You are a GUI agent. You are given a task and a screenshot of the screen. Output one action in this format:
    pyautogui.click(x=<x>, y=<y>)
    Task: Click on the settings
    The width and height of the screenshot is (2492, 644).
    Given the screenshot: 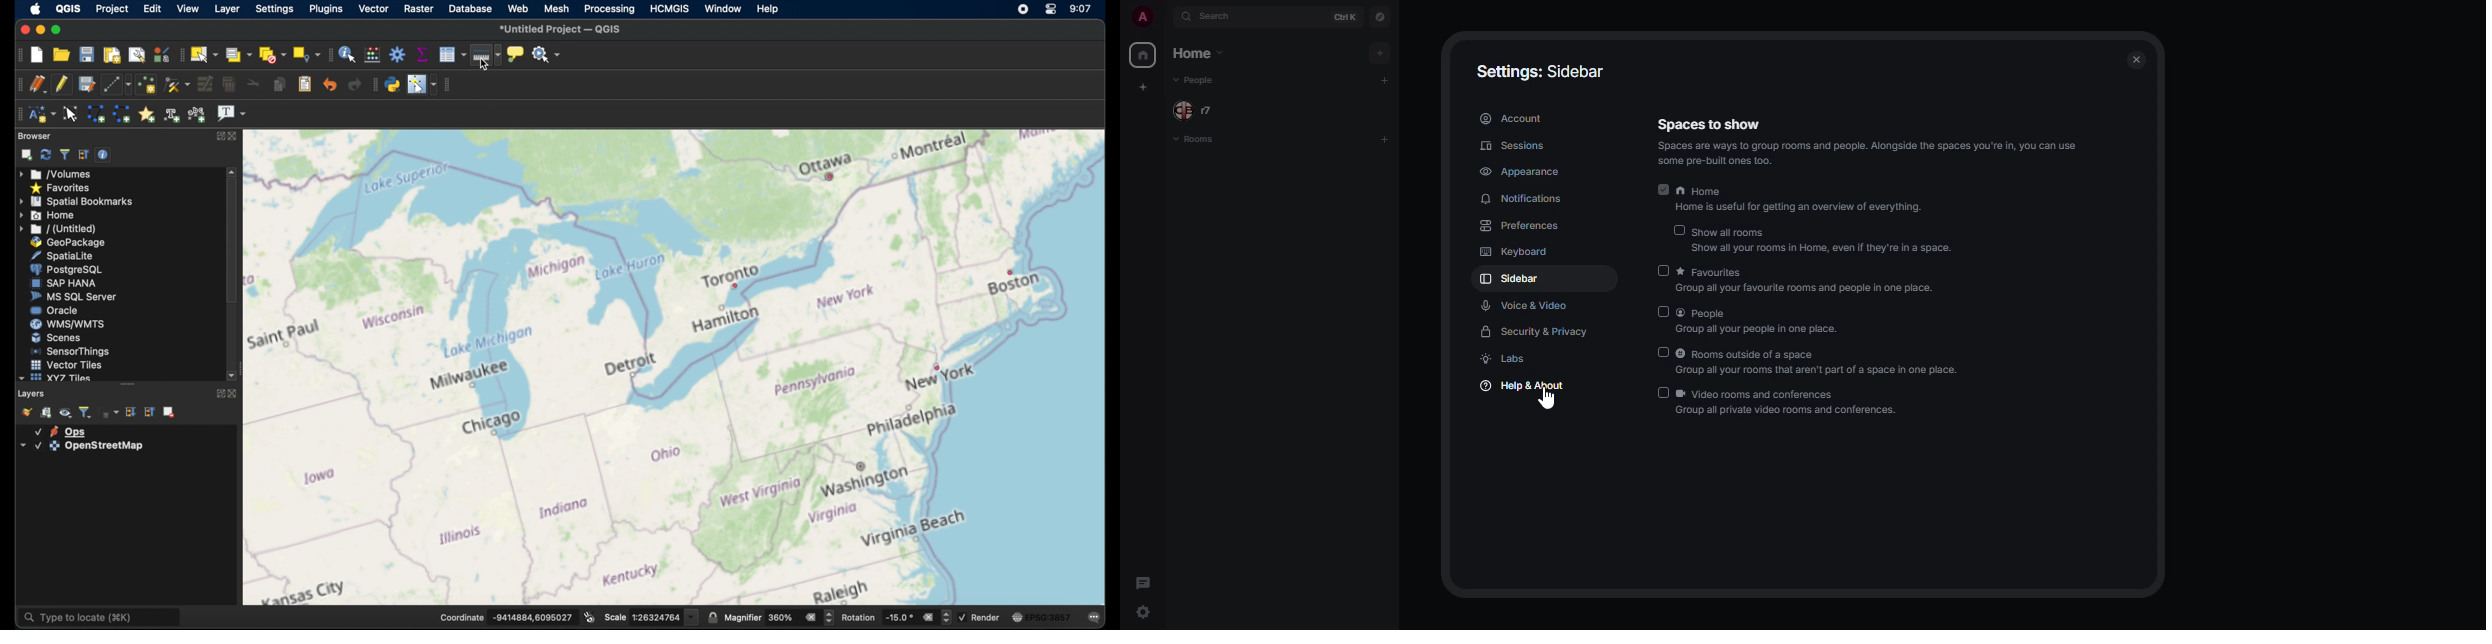 What is the action you would take?
    pyautogui.click(x=274, y=10)
    